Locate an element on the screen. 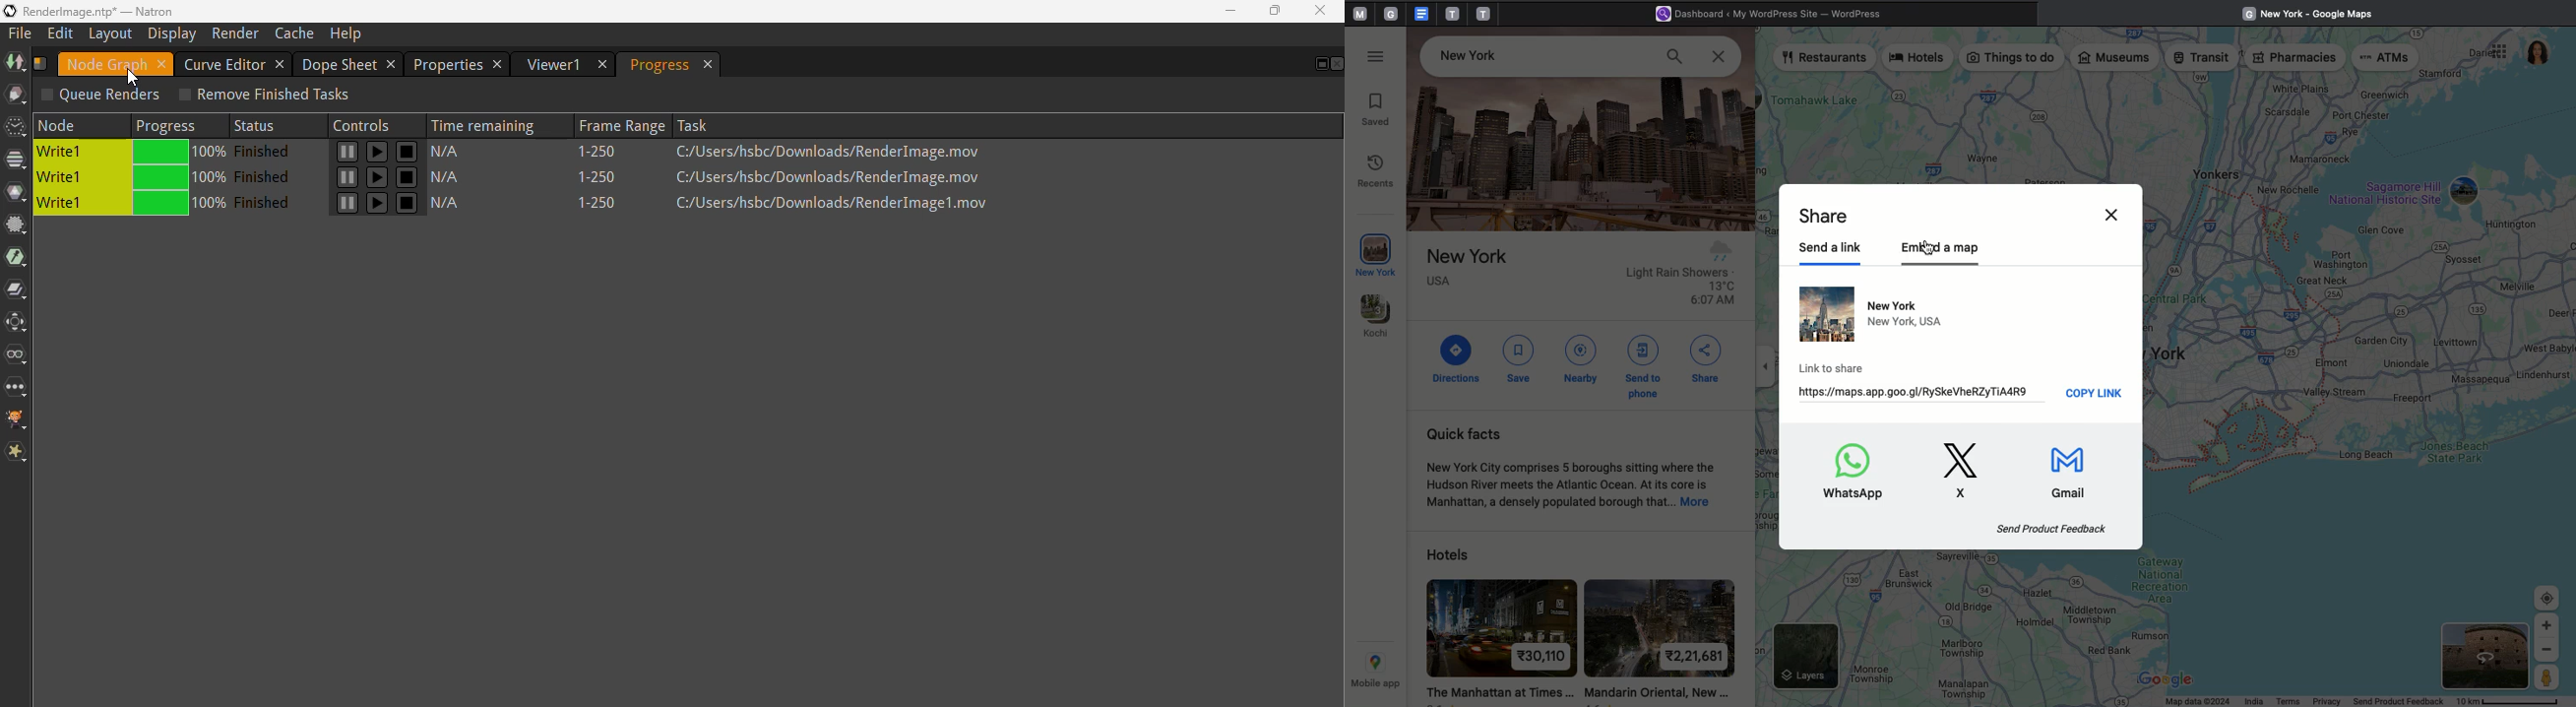 This screenshot has width=2576, height=728. Share is located at coordinates (1825, 217).